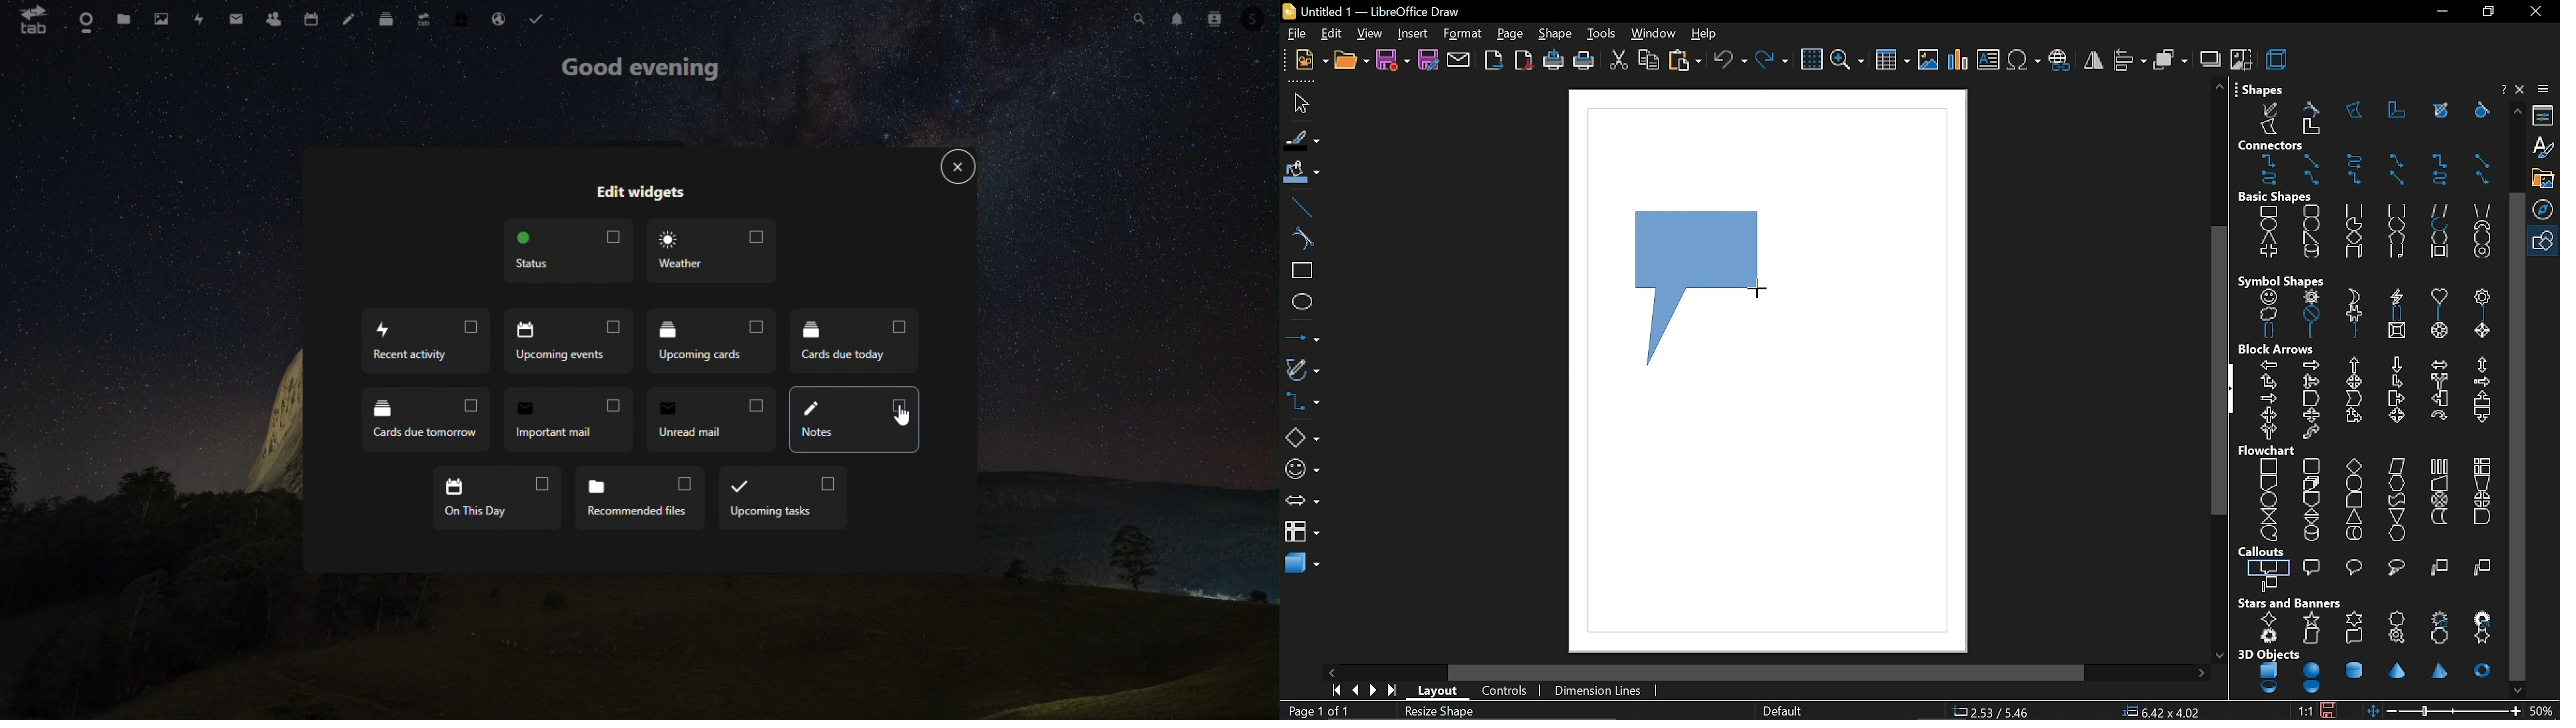 This screenshot has height=728, width=2576. Describe the element at coordinates (2266, 432) in the screenshot. I see `right or left arrow` at that location.